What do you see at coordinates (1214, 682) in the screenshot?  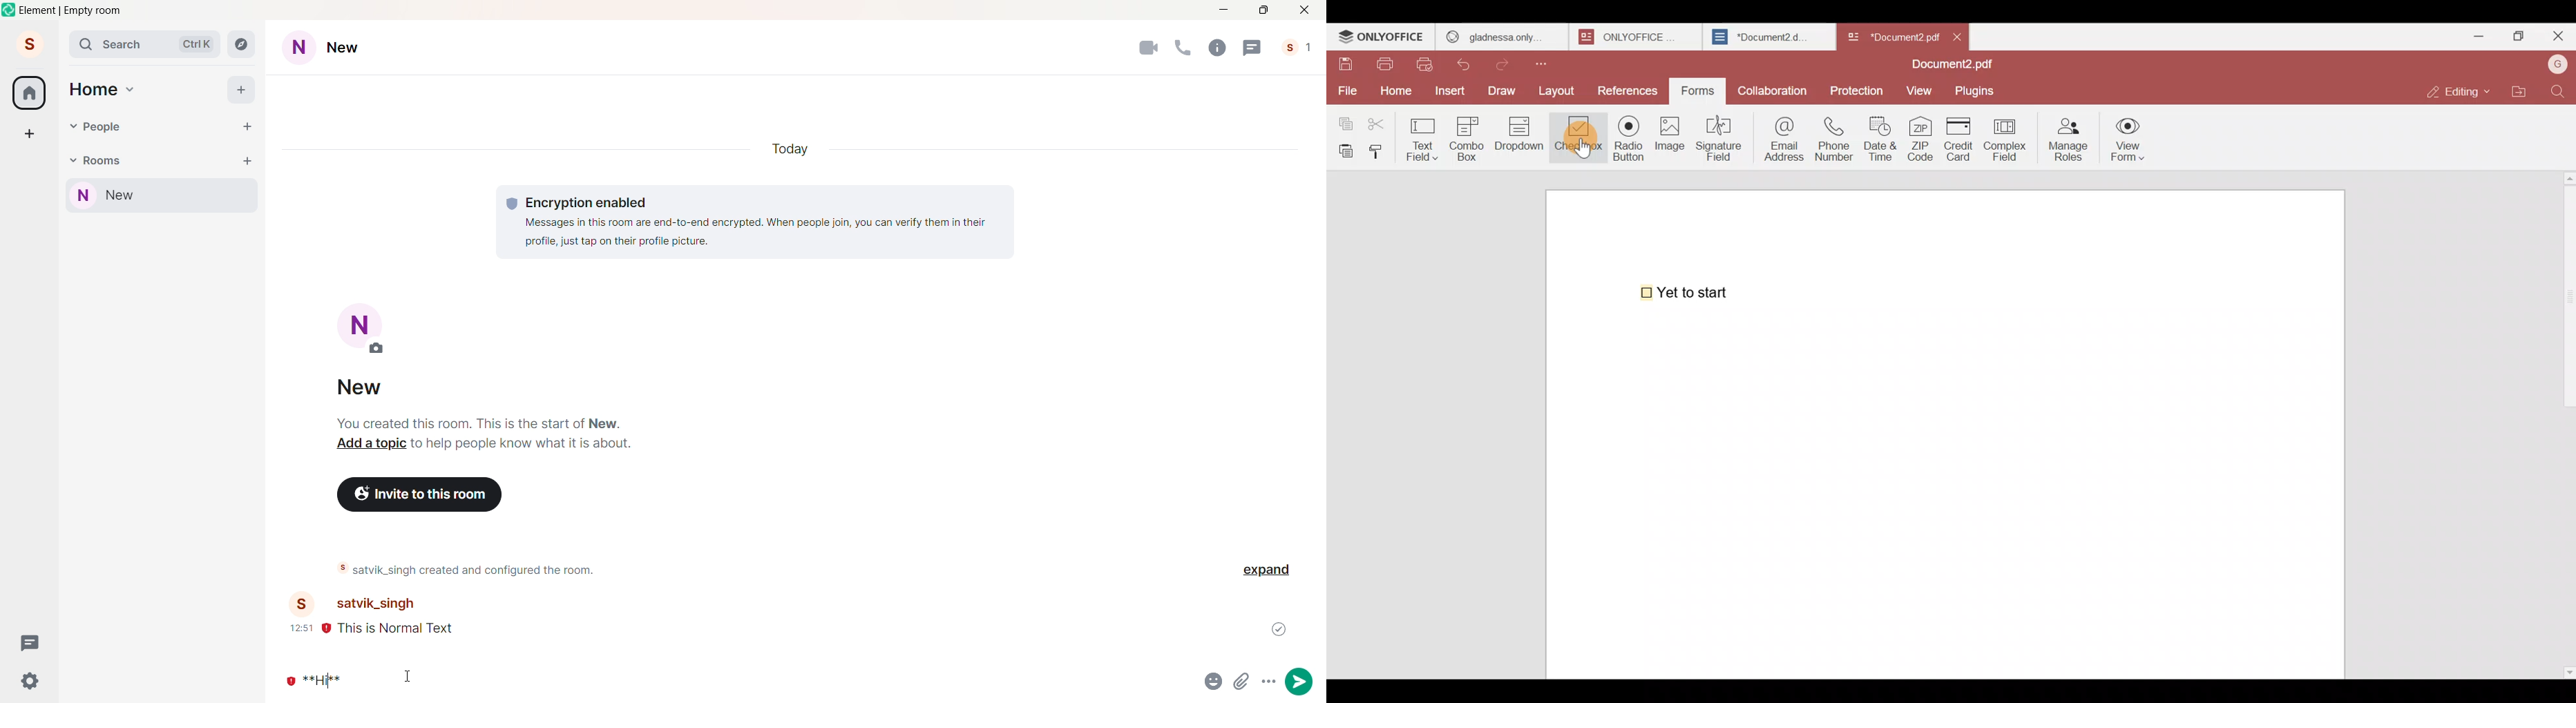 I see `emojis` at bounding box center [1214, 682].